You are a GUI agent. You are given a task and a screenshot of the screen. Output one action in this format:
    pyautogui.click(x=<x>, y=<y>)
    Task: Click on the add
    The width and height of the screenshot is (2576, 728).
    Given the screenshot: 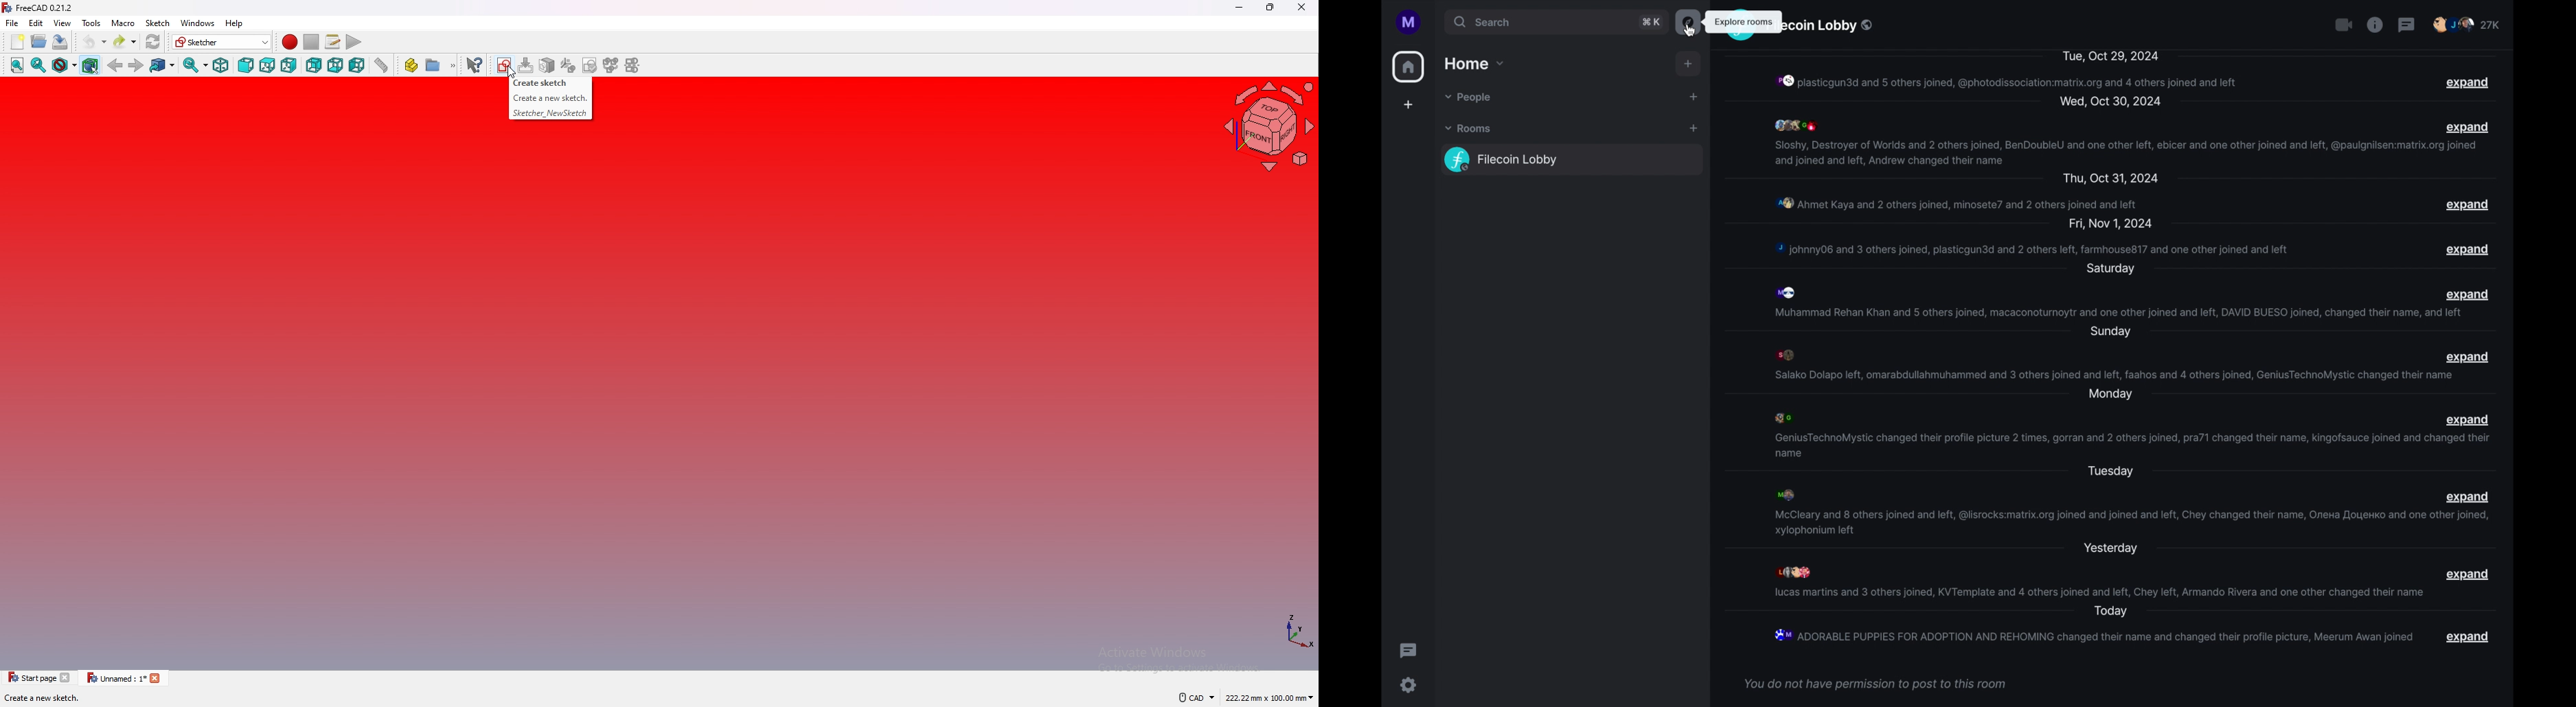 What is the action you would take?
    pyautogui.click(x=1689, y=63)
    